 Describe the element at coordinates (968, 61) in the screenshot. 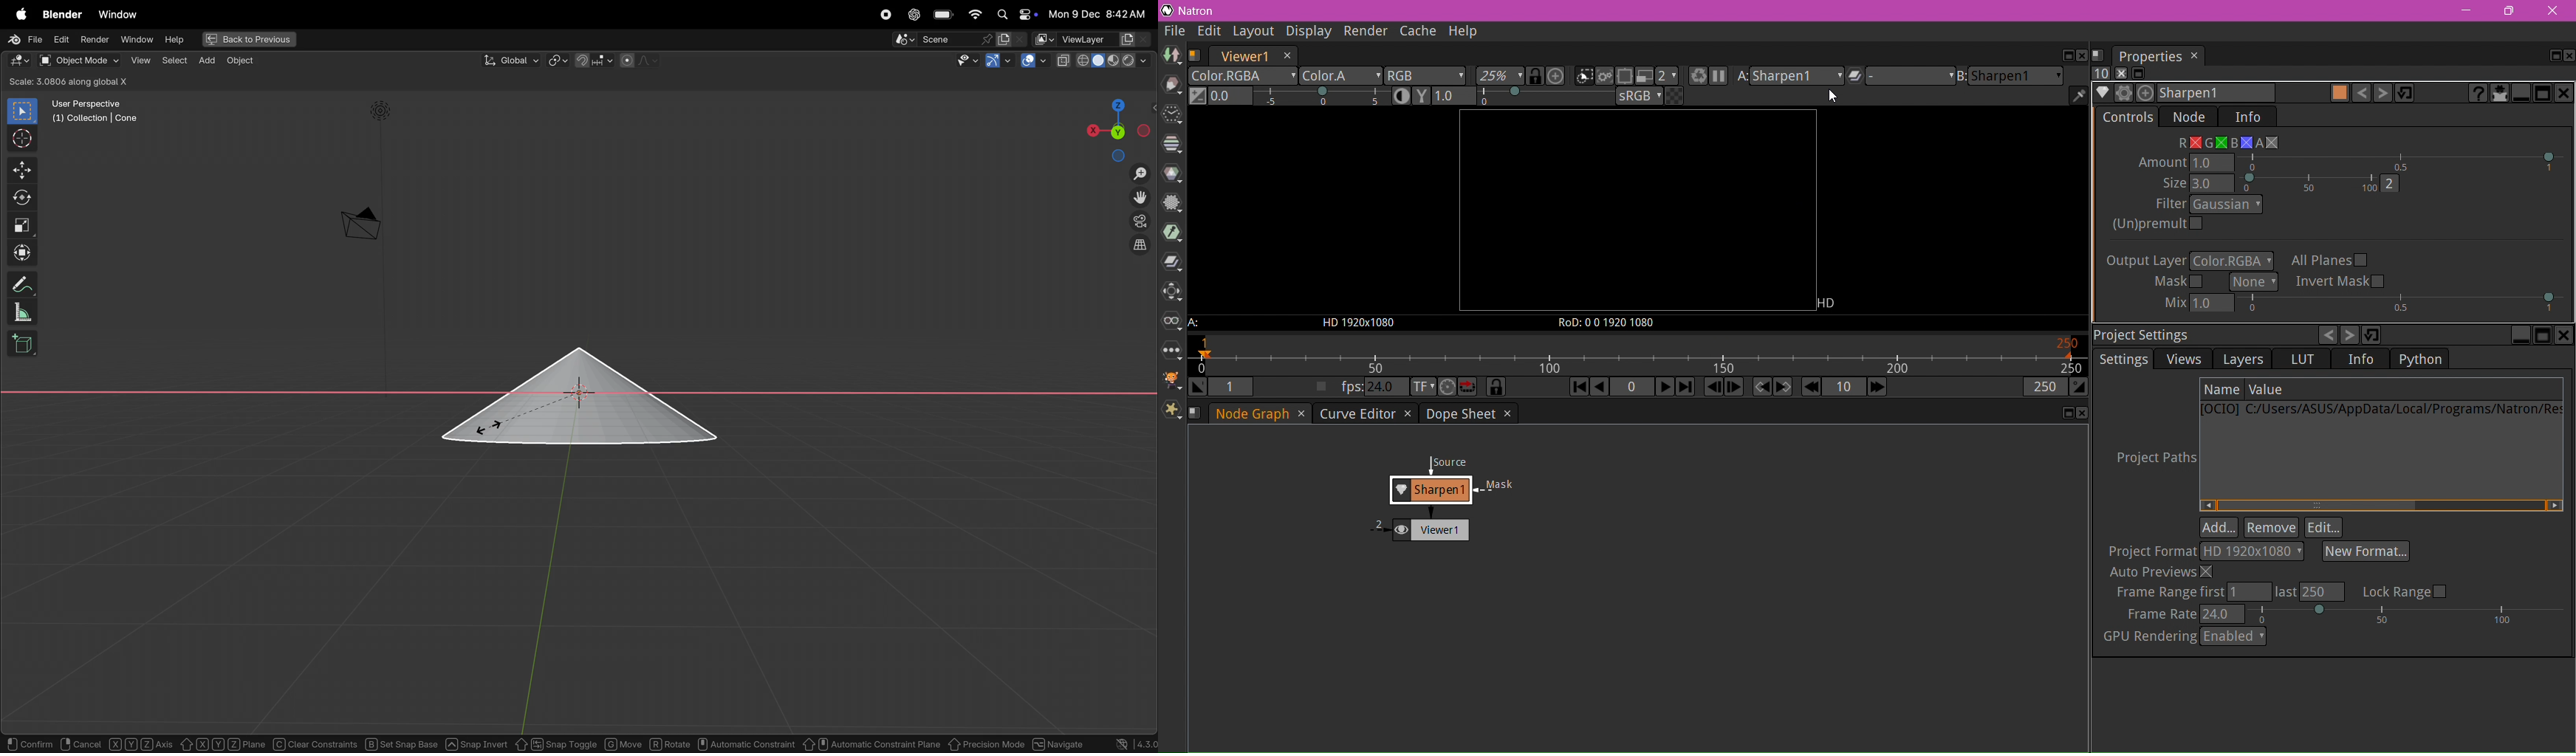

I see `show visinlilty` at that location.